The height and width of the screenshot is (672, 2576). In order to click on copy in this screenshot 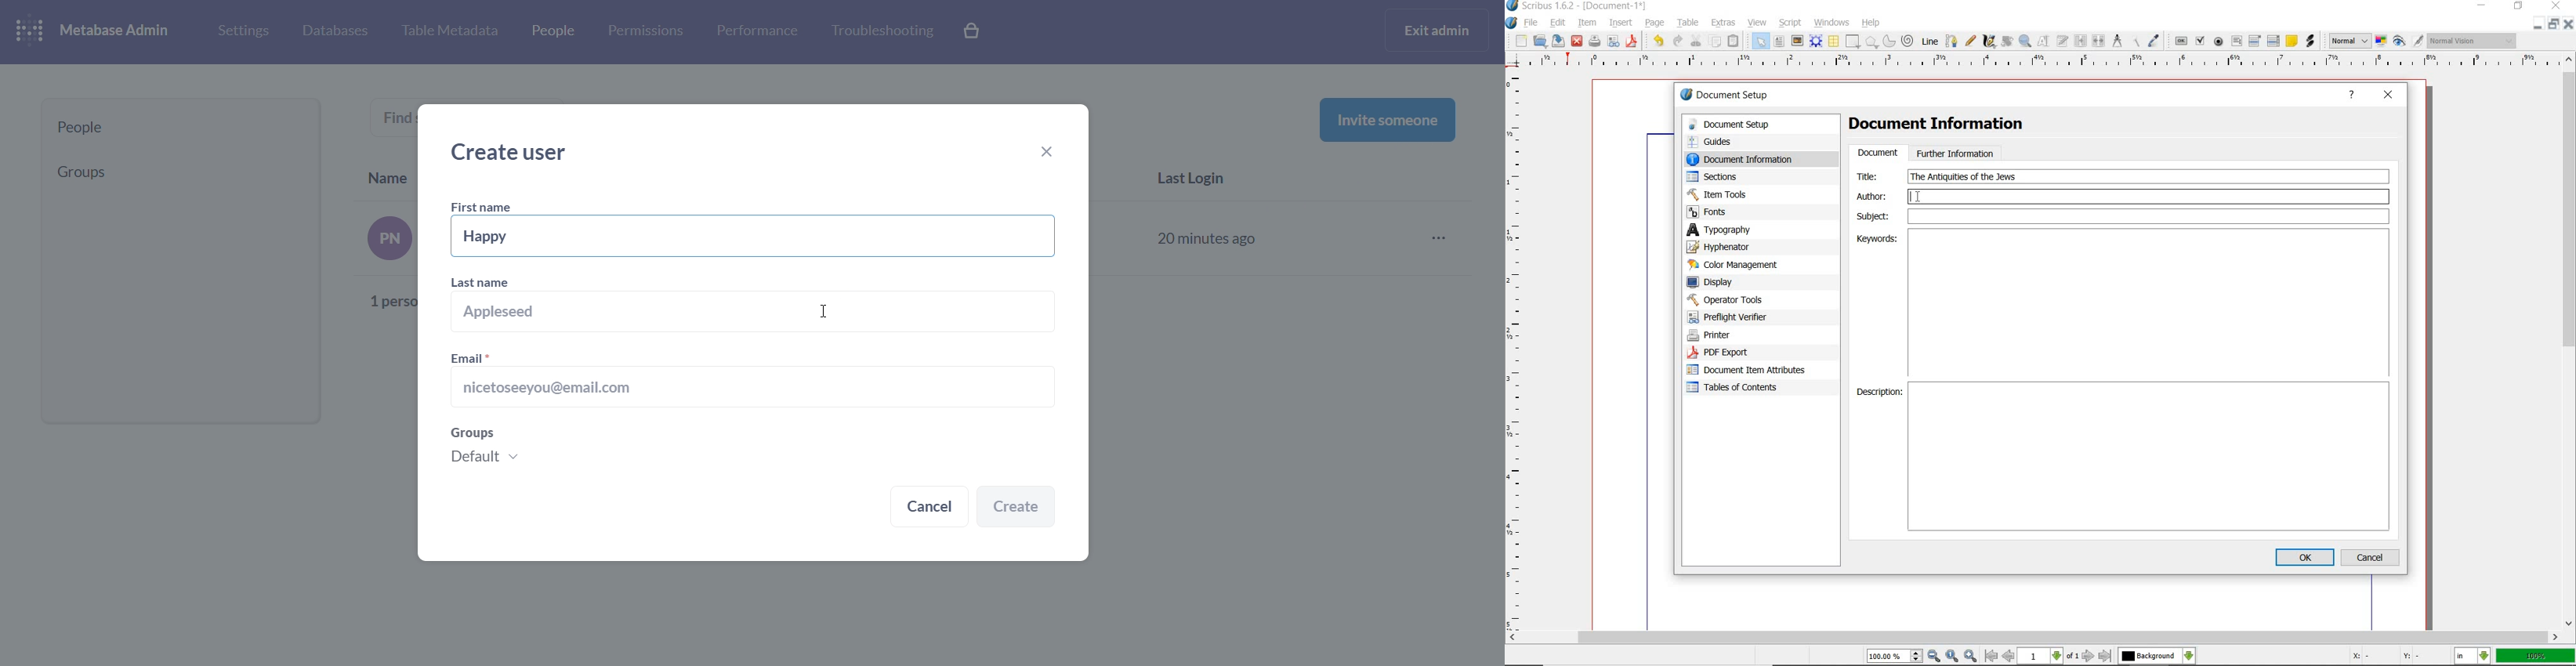, I will do `click(1715, 41)`.